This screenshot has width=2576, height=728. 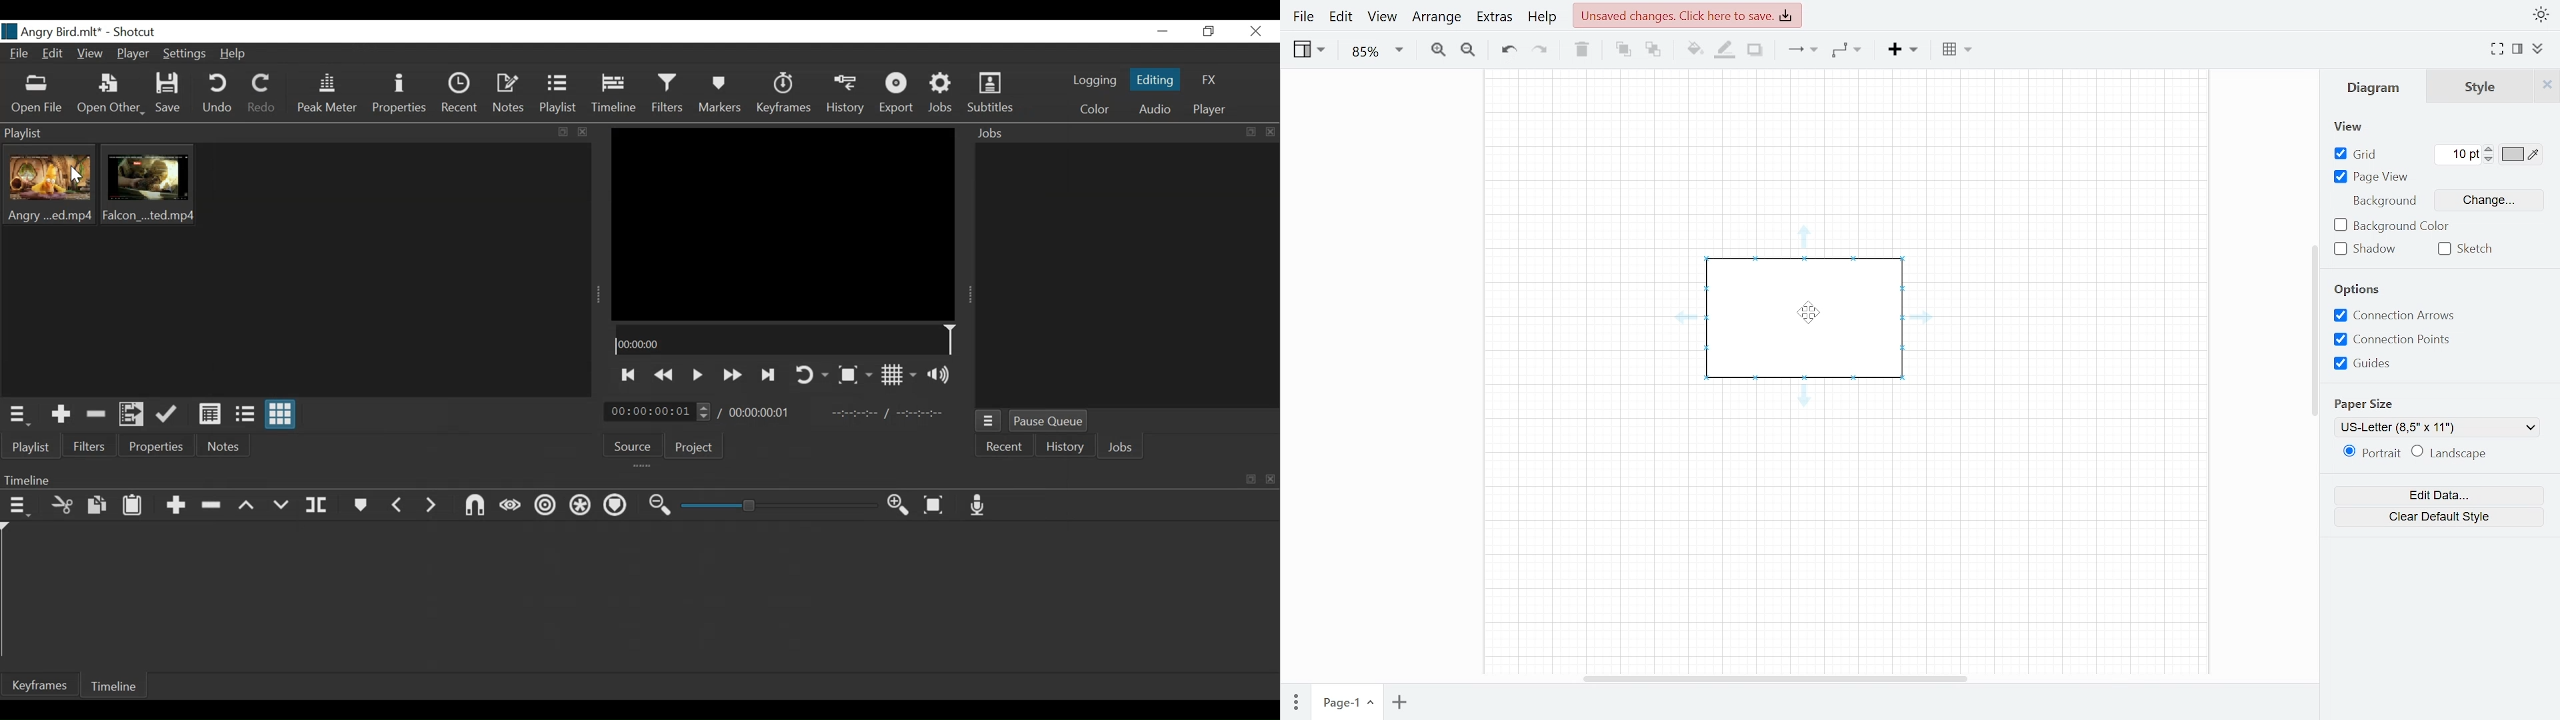 What do you see at coordinates (327, 93) in the screenshot?
I see `Peak Meter` at bounding box center [327, 93].